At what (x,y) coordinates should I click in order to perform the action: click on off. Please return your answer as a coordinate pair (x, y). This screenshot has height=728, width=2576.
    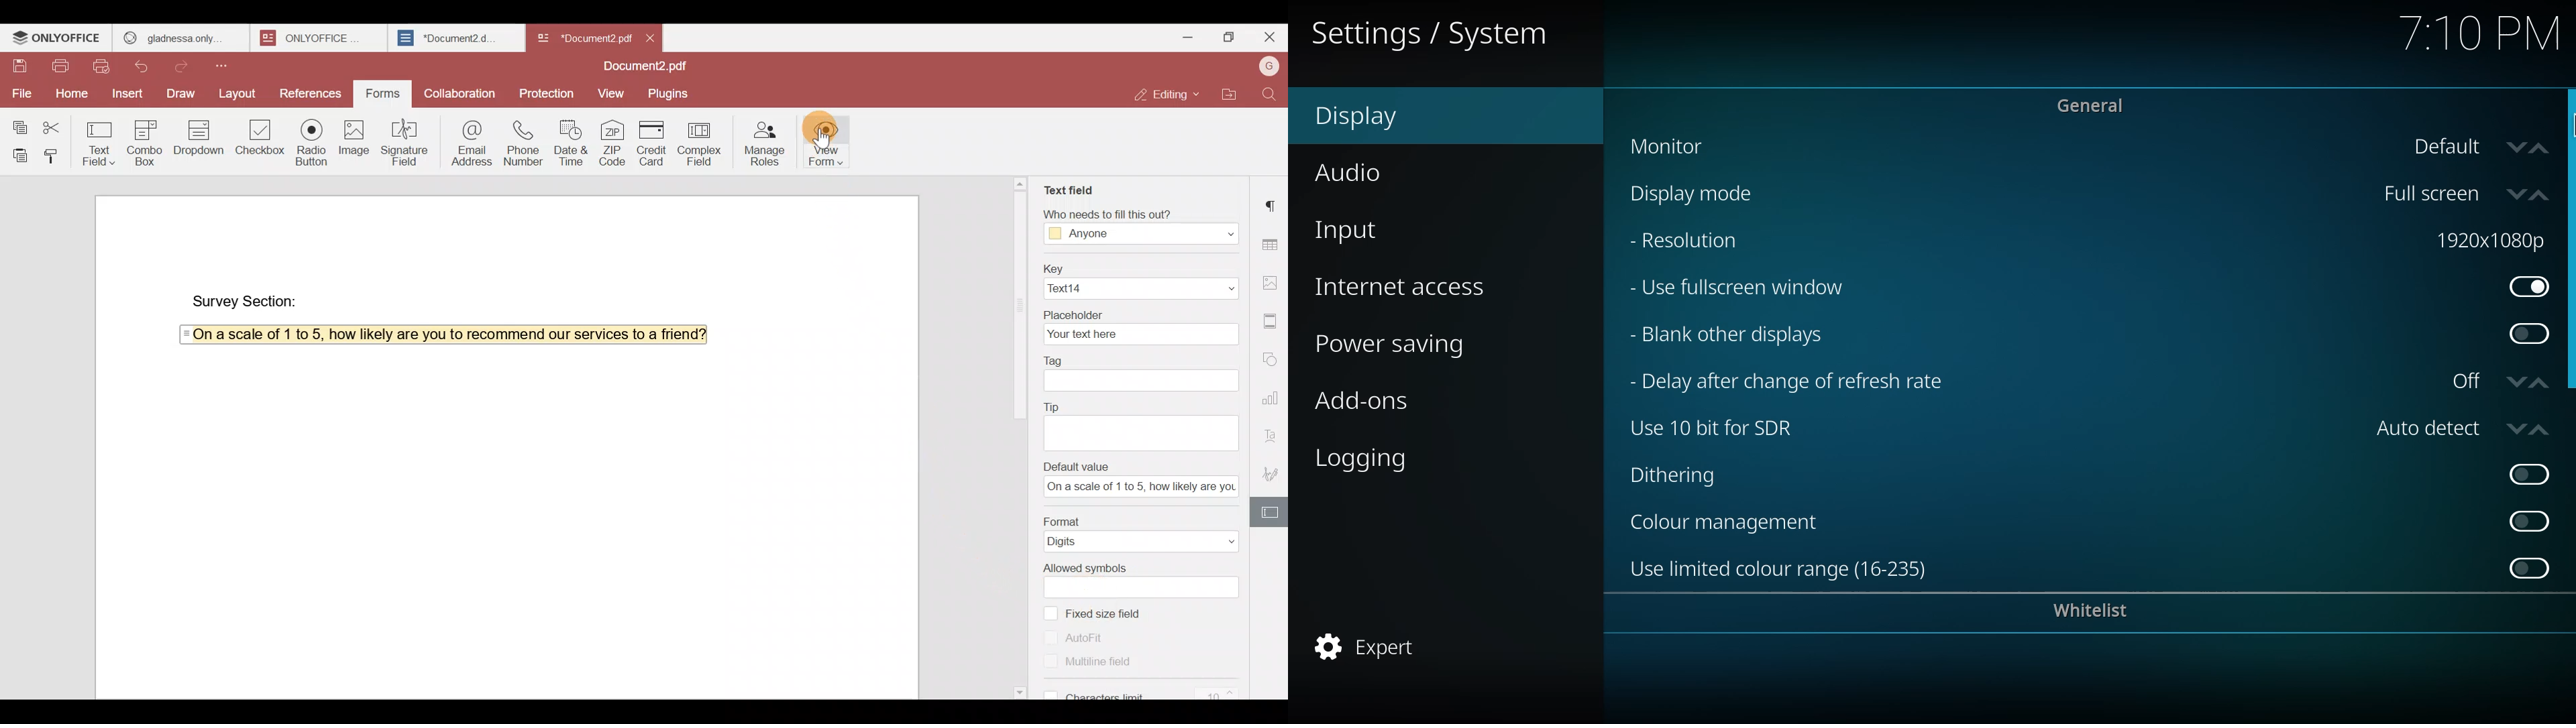
    Looking at the image, I should click on (2494, 382).